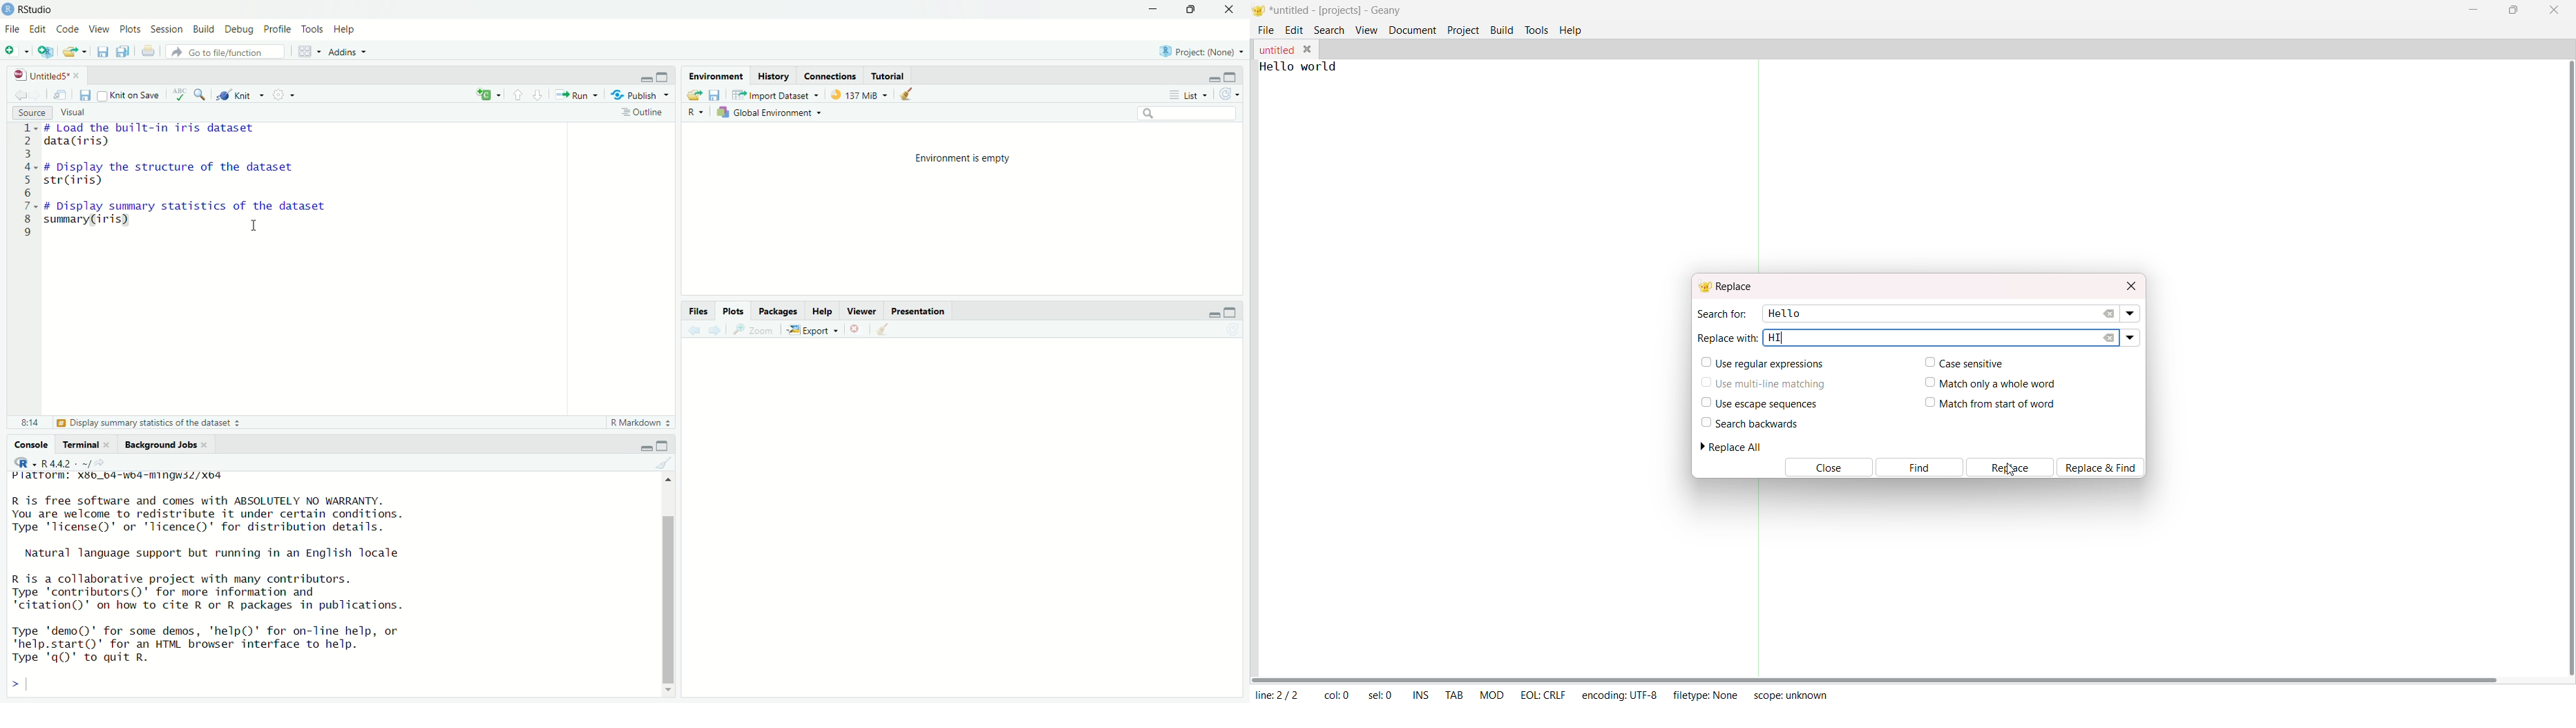  I want to click on Hide, so click(645, 79).